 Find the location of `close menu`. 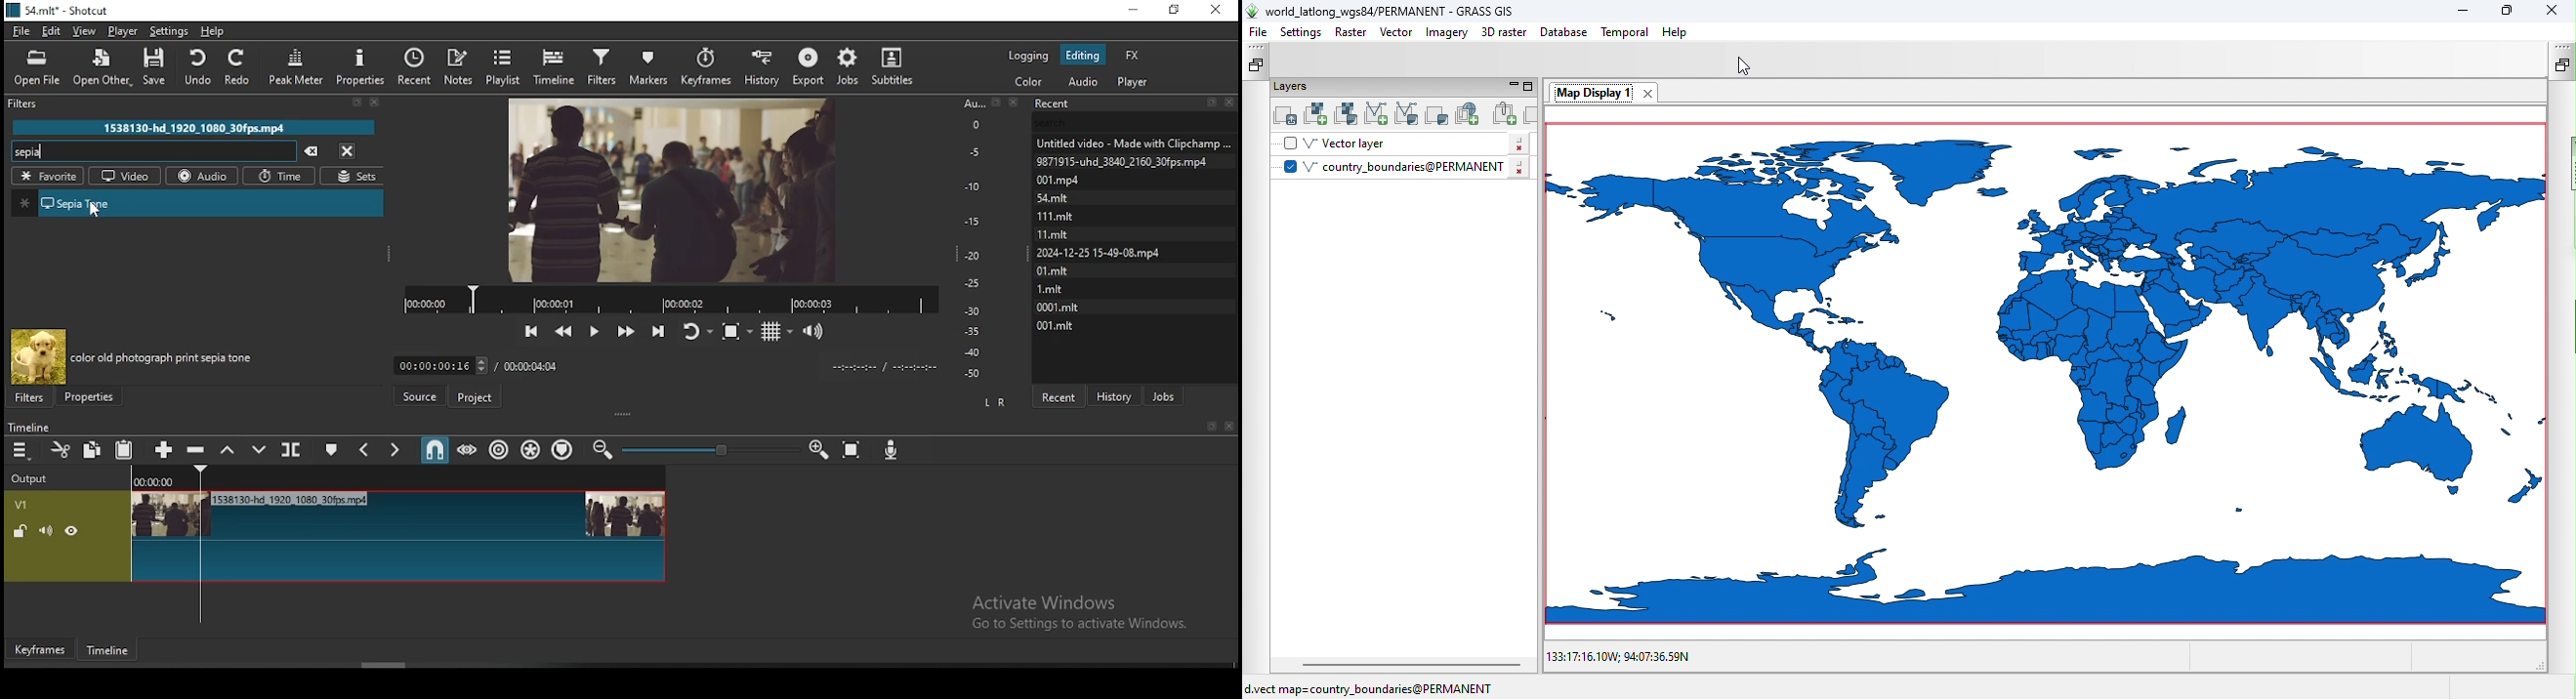

close menu is located at coordinates (346, 150).